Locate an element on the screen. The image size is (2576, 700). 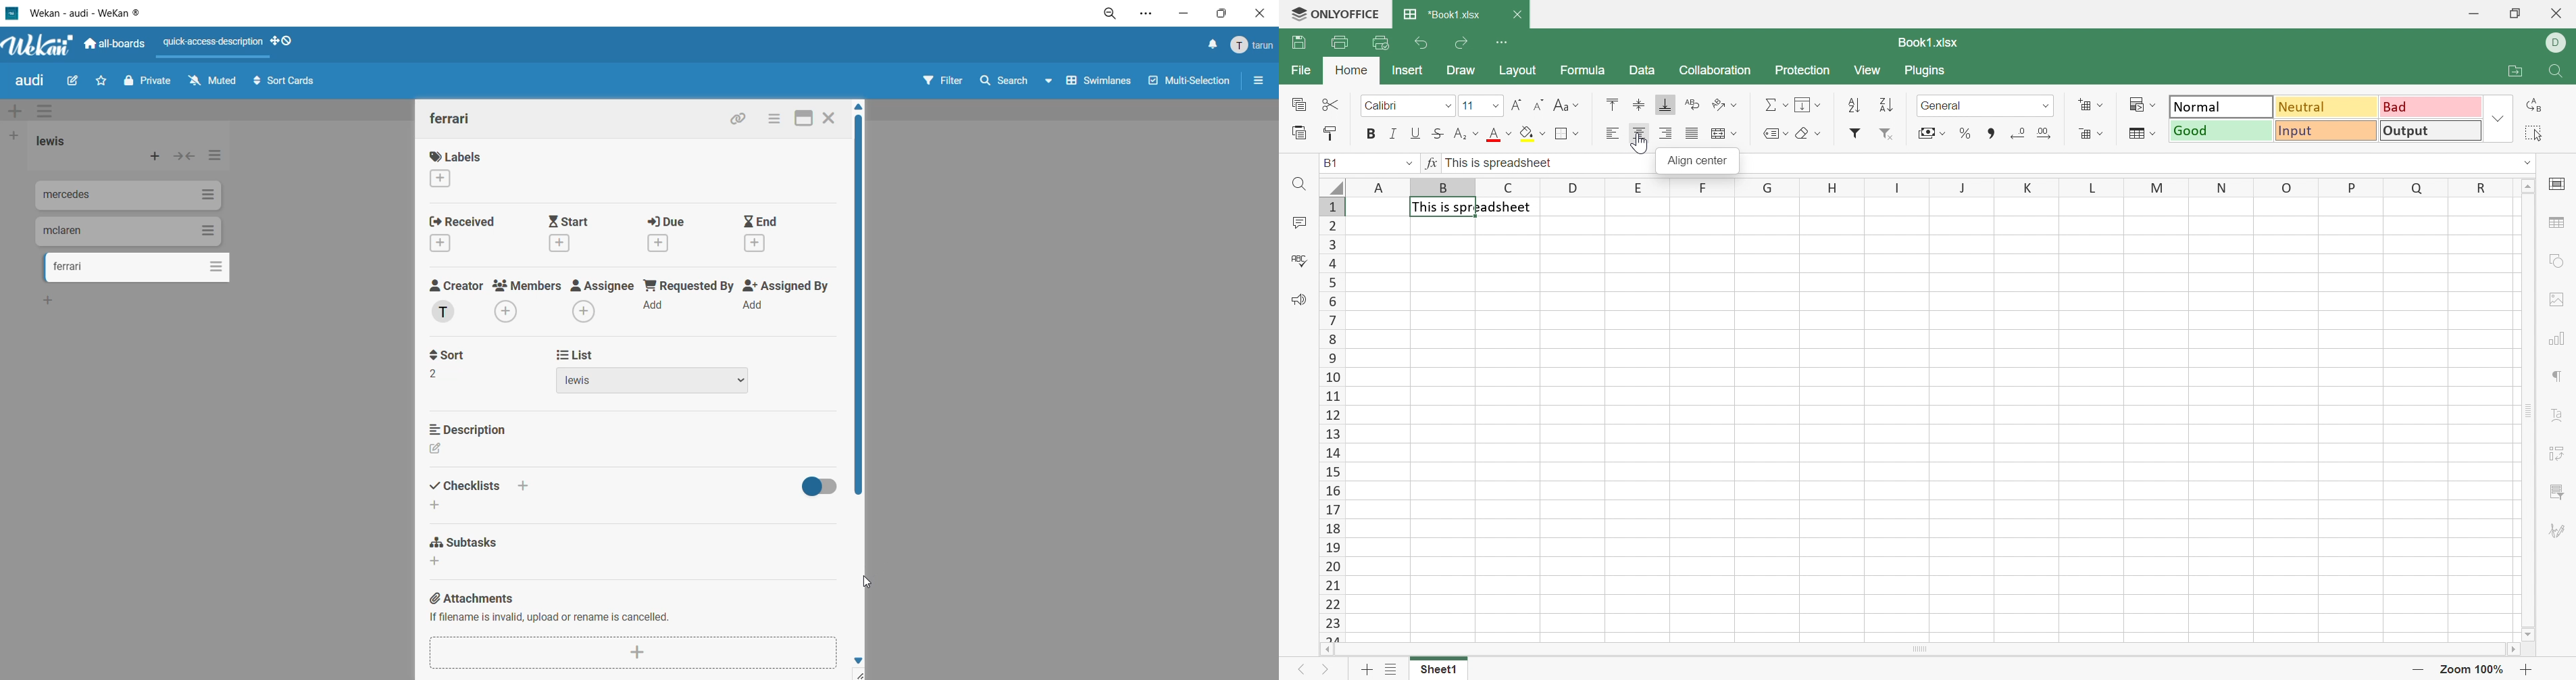
Minimize is located at coordinates (2473, 14).